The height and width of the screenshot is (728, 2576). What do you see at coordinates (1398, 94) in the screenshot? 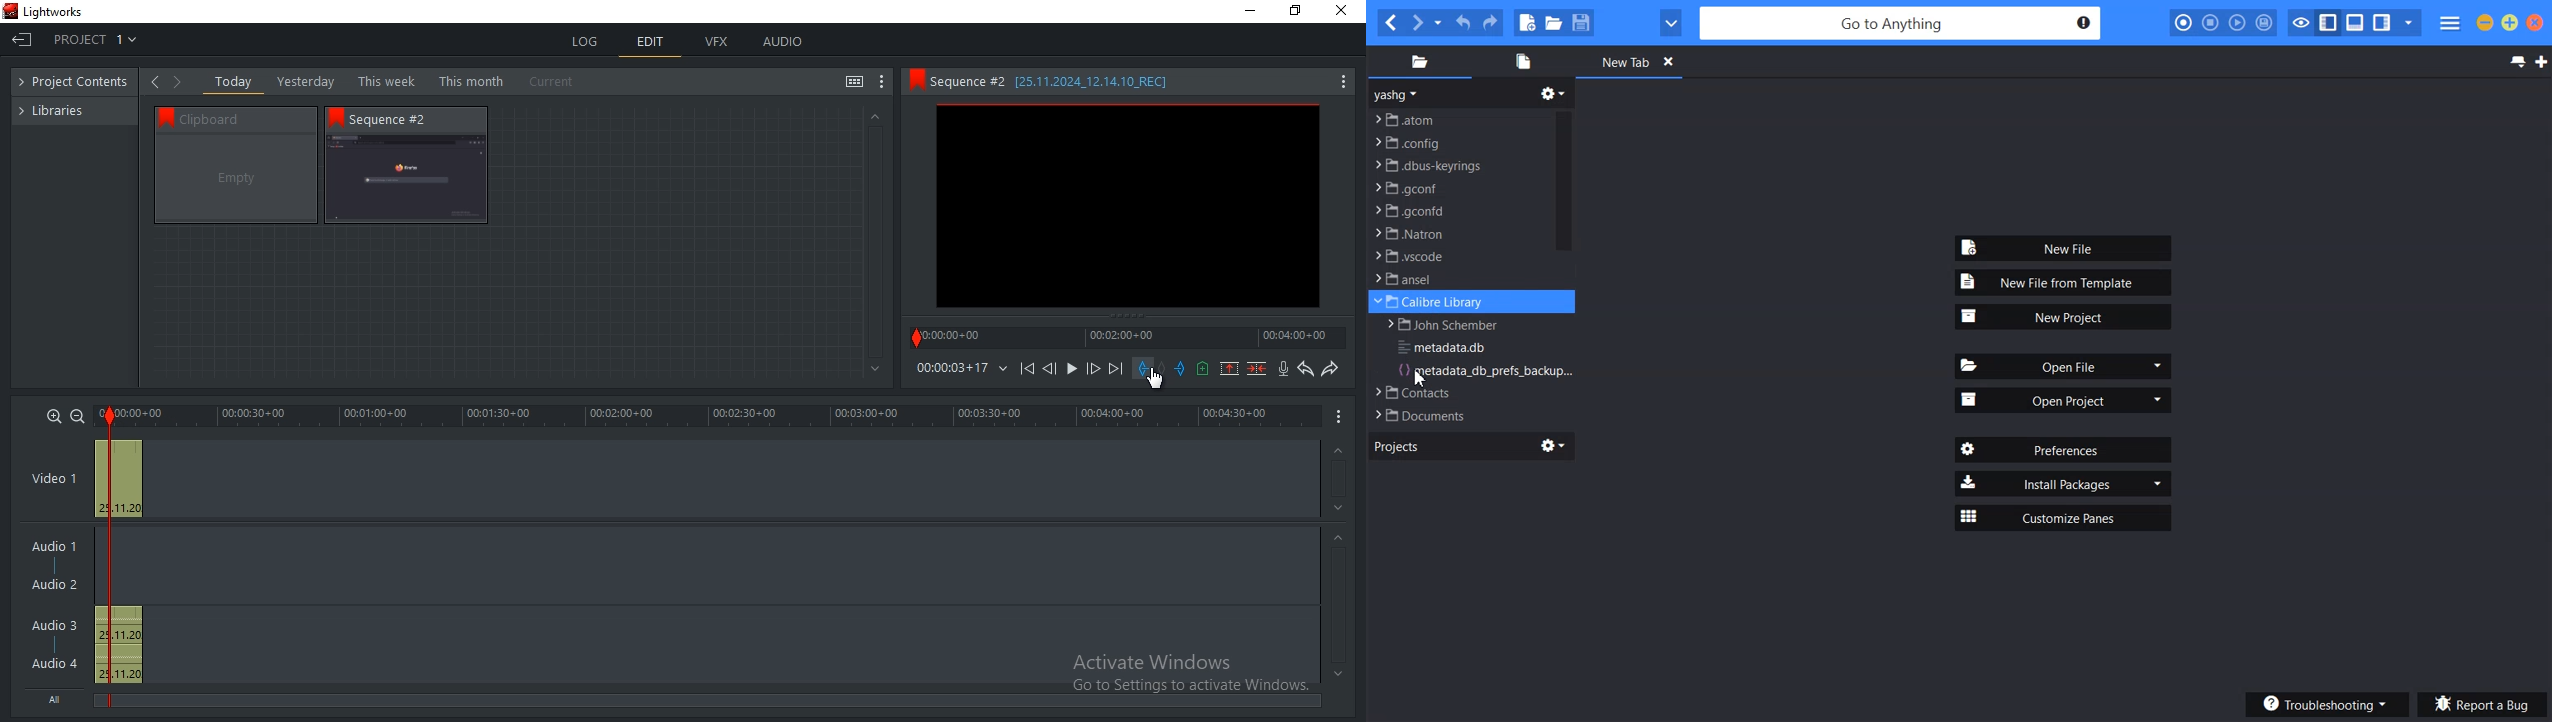
I see `yashg` at bounding box center [1398, 94].